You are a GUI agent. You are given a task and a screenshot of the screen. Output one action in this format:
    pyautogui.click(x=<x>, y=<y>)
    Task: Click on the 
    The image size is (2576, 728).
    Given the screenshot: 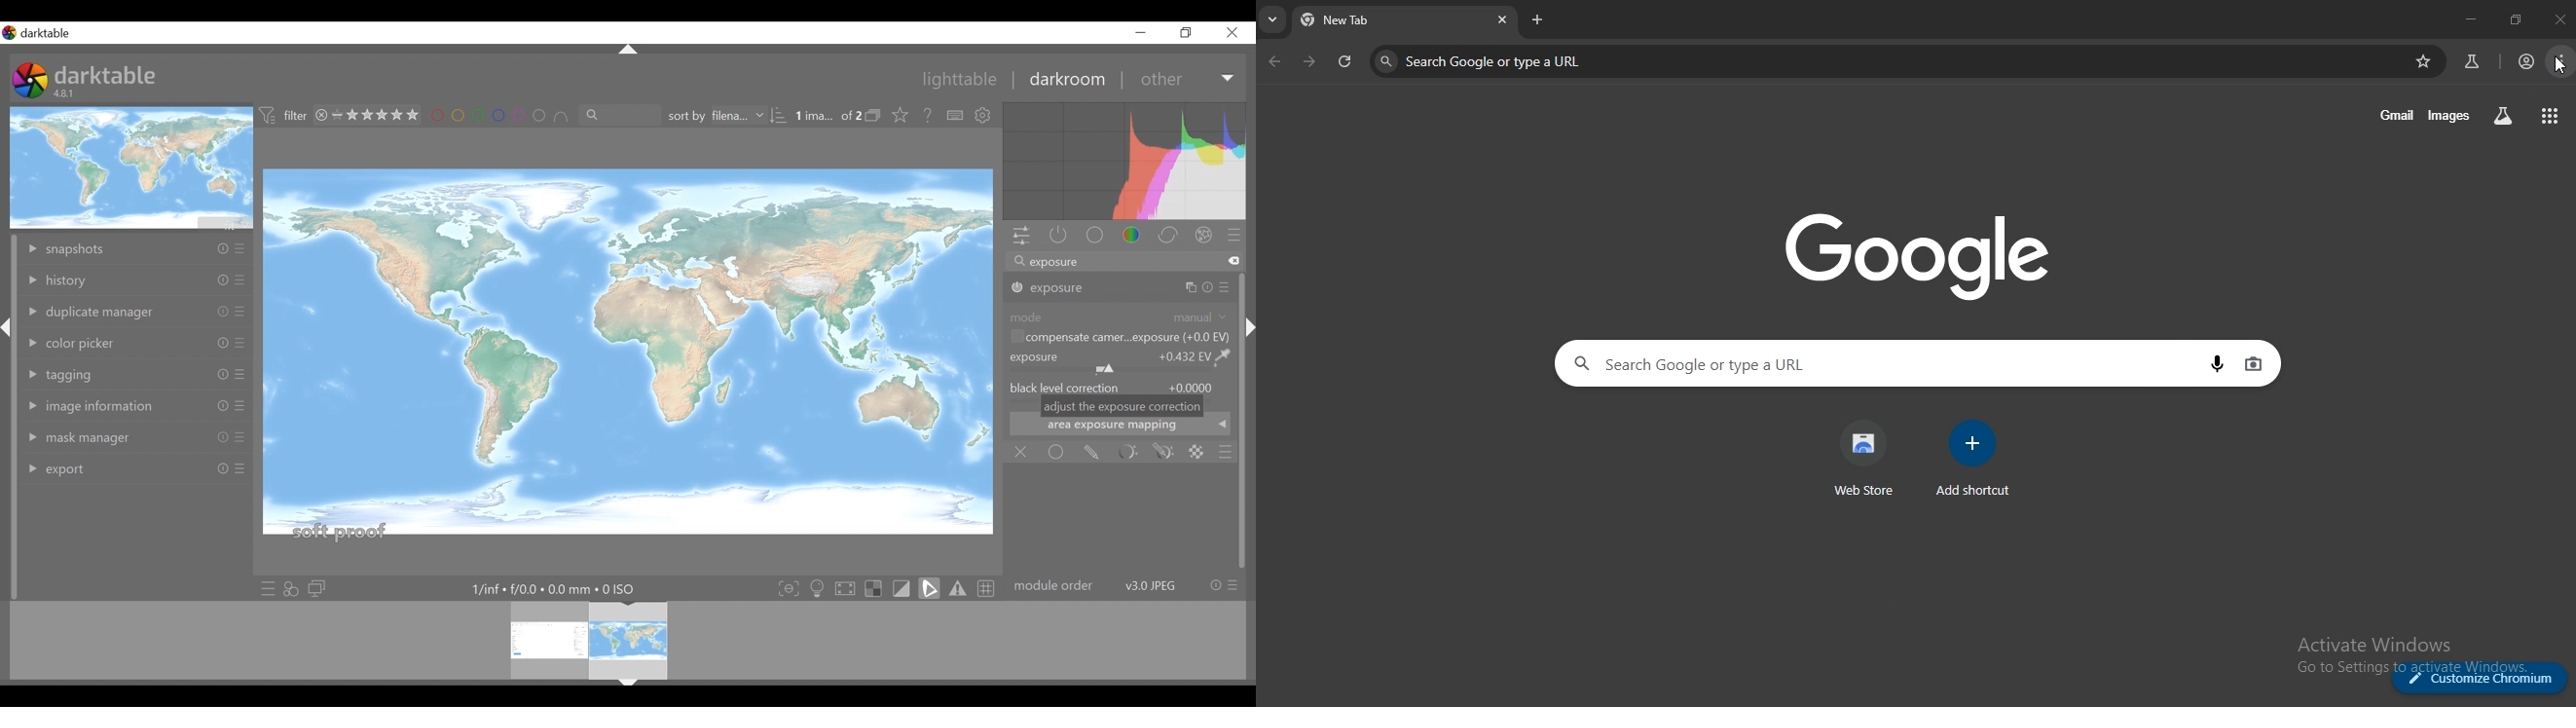 What is the action you would take?
    pyautogui.click(x=240, y=250)
    